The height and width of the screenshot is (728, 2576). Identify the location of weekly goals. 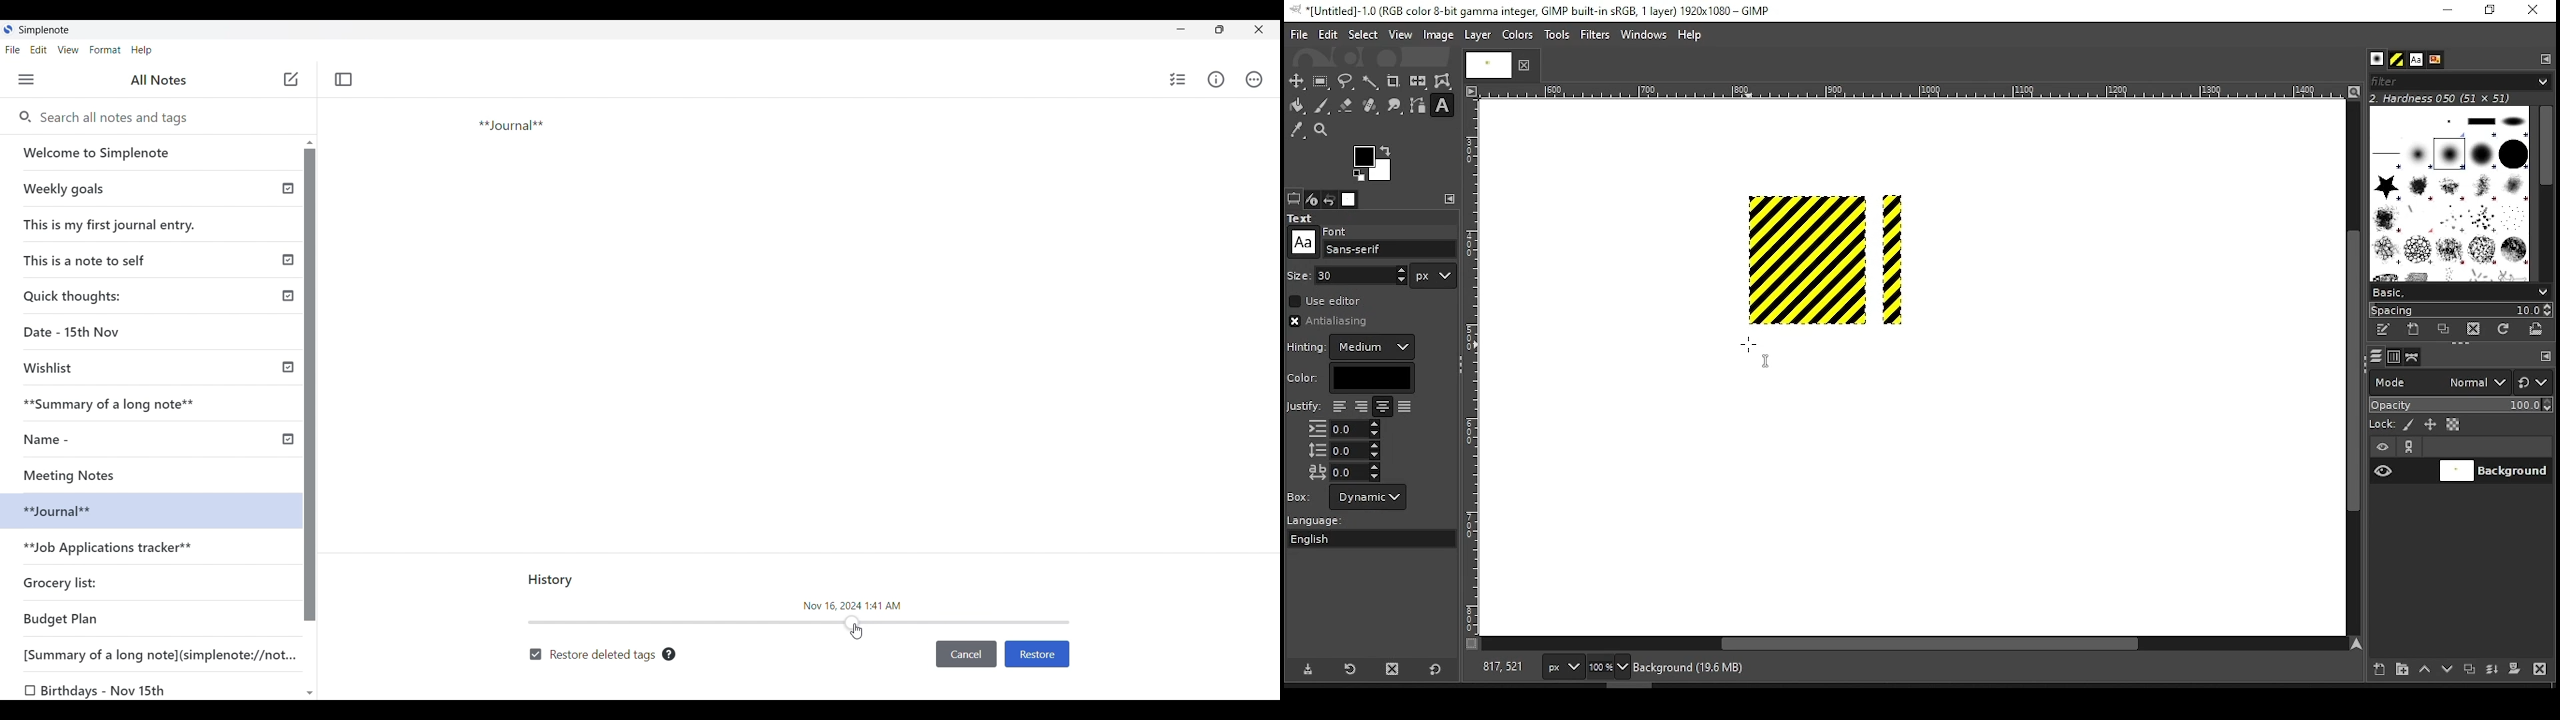
(149, 188).